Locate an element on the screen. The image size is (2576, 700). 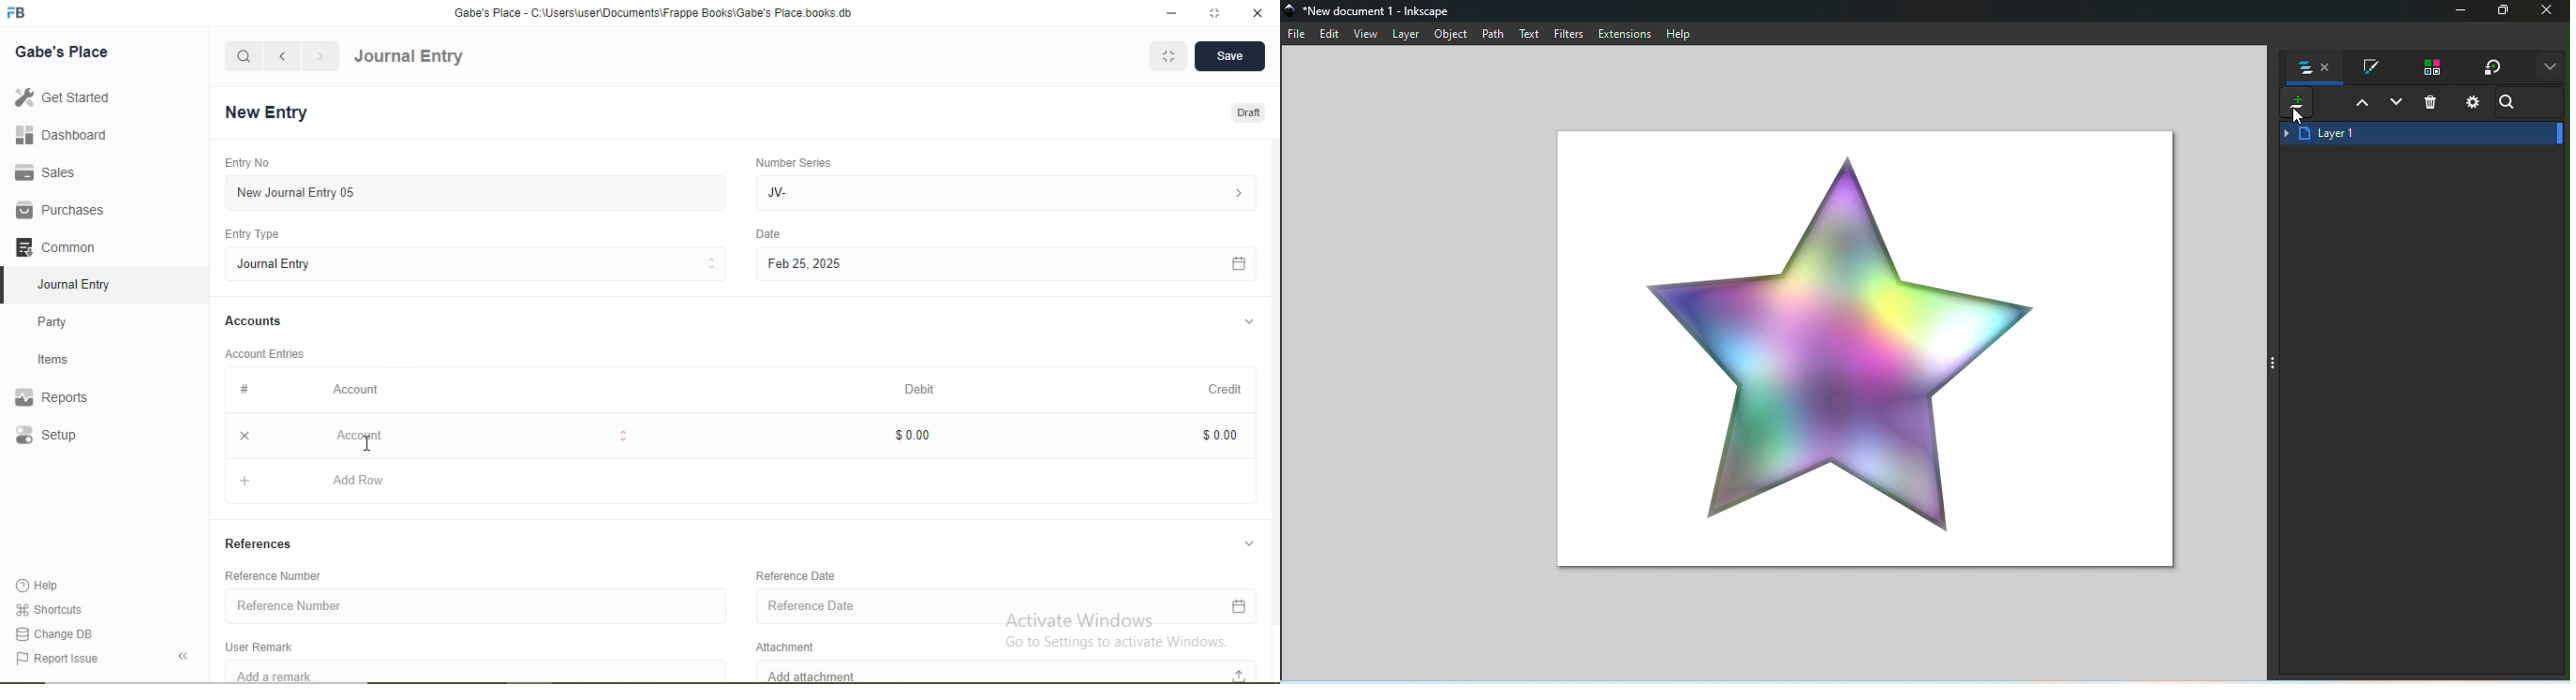
Add attachment is located at coordinates (1011, 671).